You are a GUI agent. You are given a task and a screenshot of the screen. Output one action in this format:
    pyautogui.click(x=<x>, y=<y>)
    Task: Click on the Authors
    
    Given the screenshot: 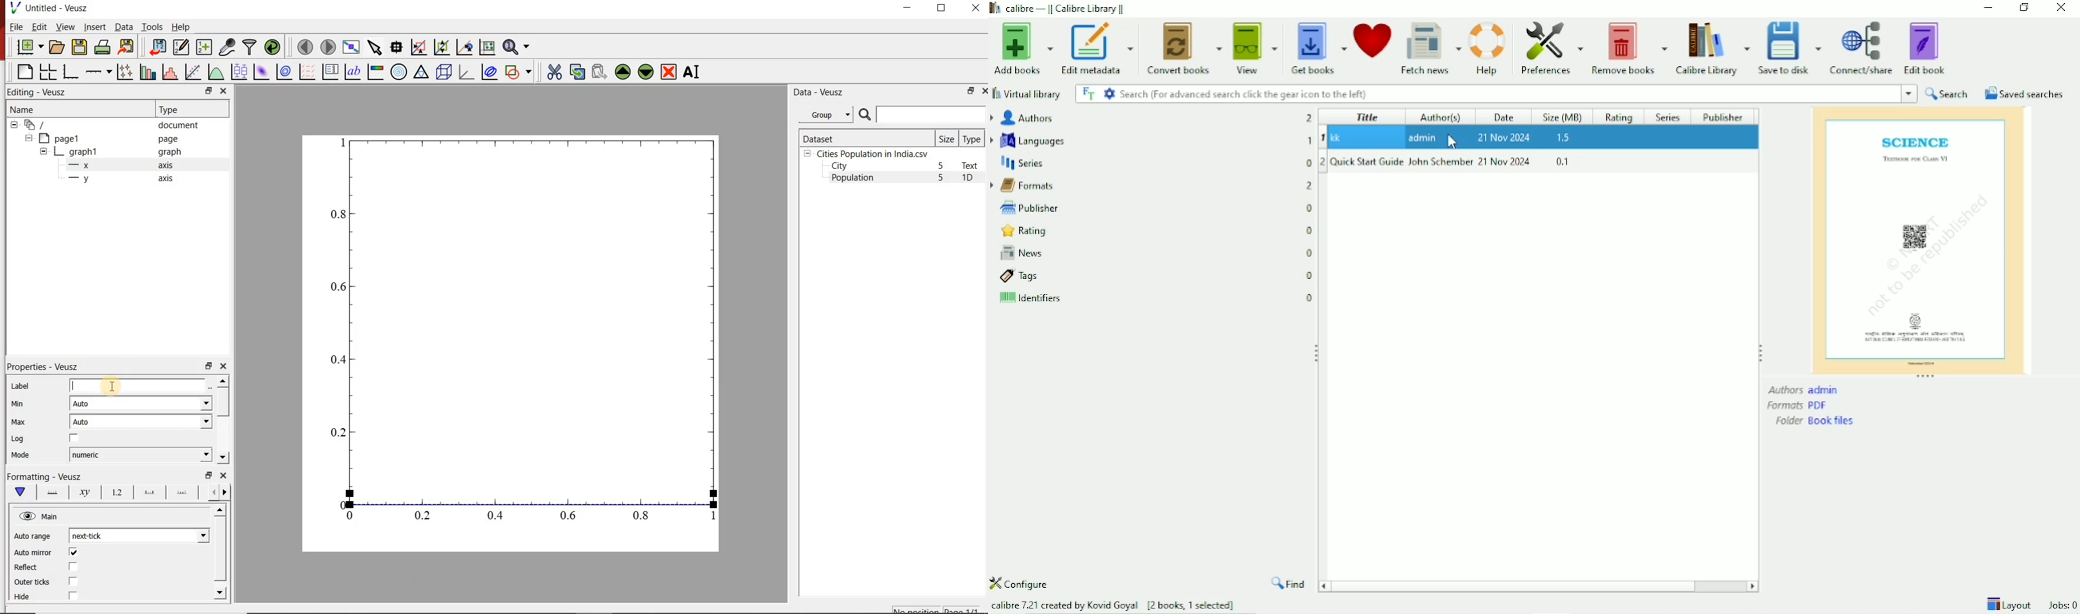 What is the action you would take?
    pyautogui.click(x=1153, y=118)
    